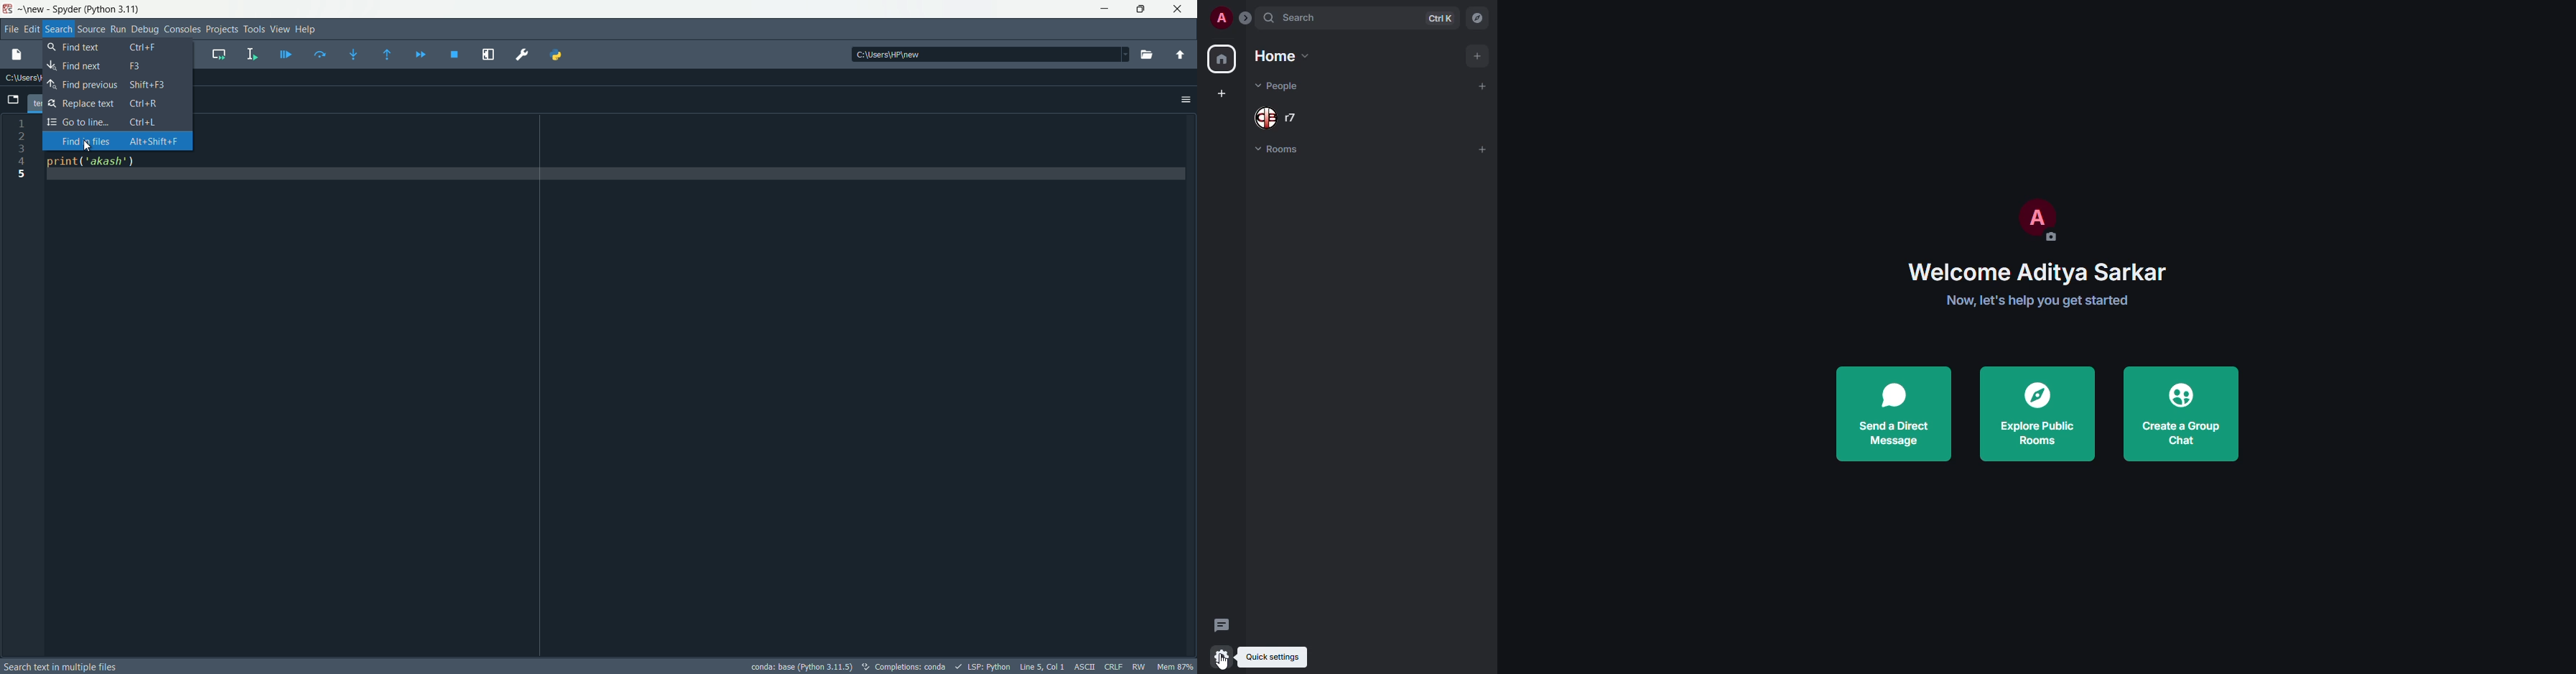 The width and height of the screenshot is (2576, 700). I want to click on options, so click(1186, 100).